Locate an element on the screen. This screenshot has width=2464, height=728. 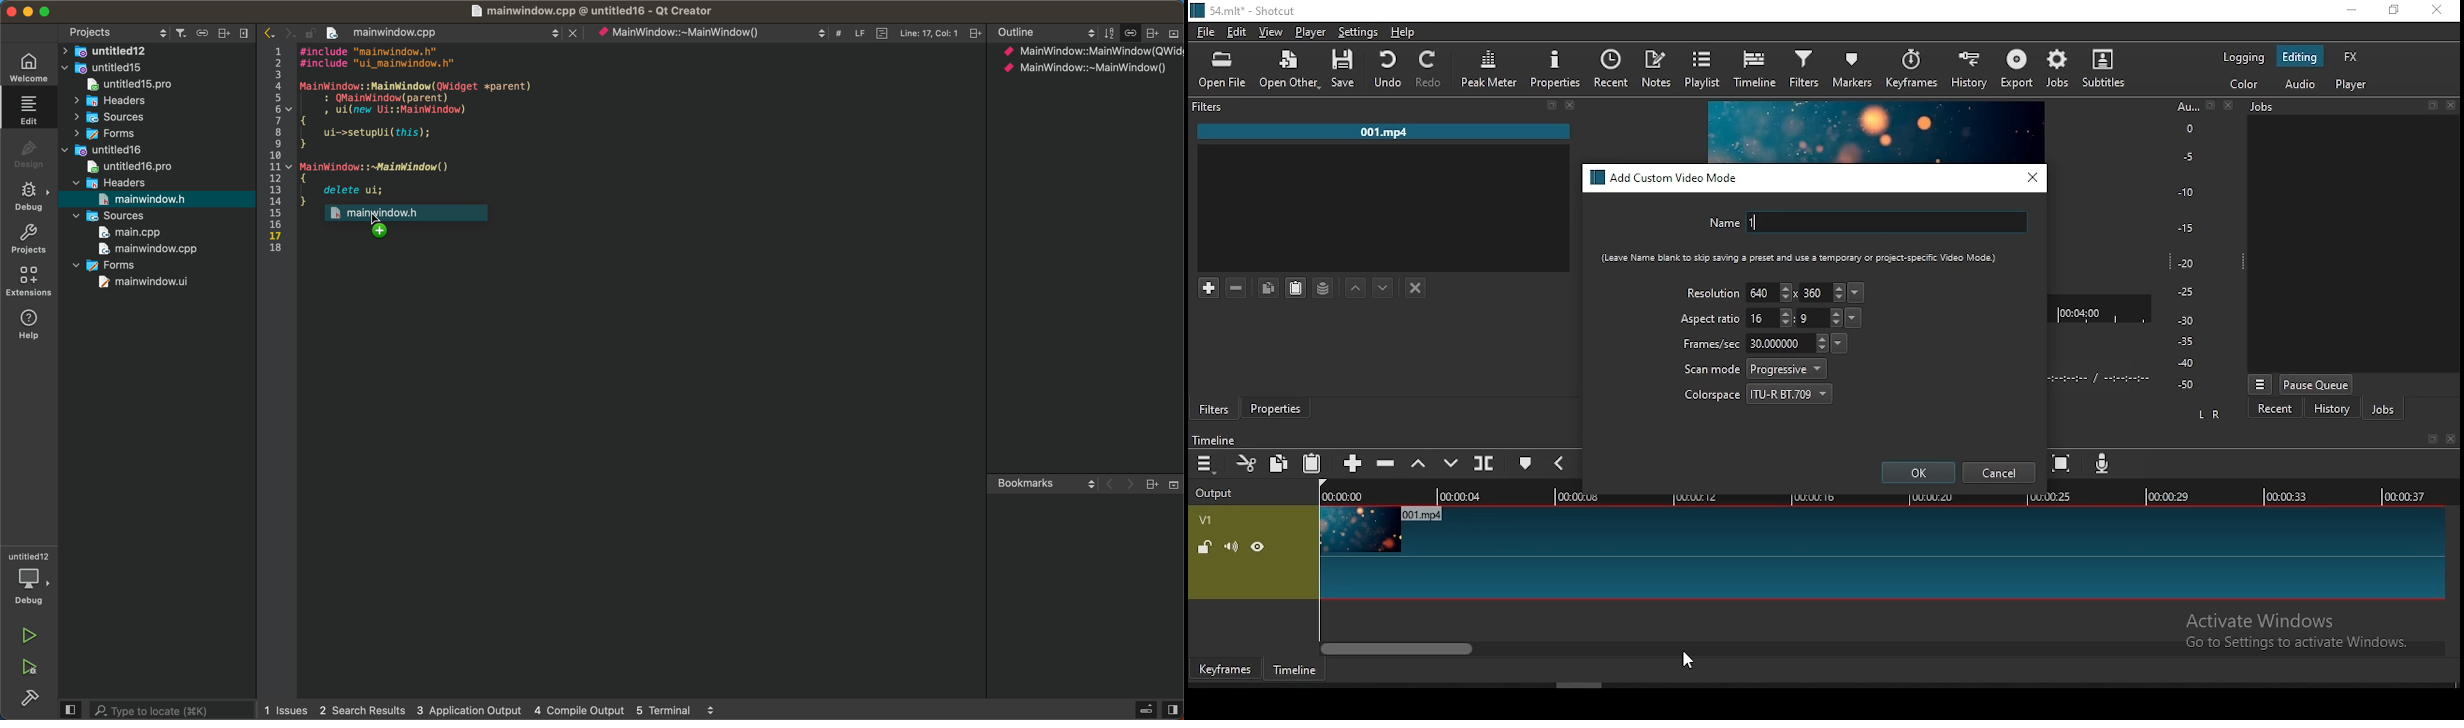
lift is located at coordinates (1419, 464).